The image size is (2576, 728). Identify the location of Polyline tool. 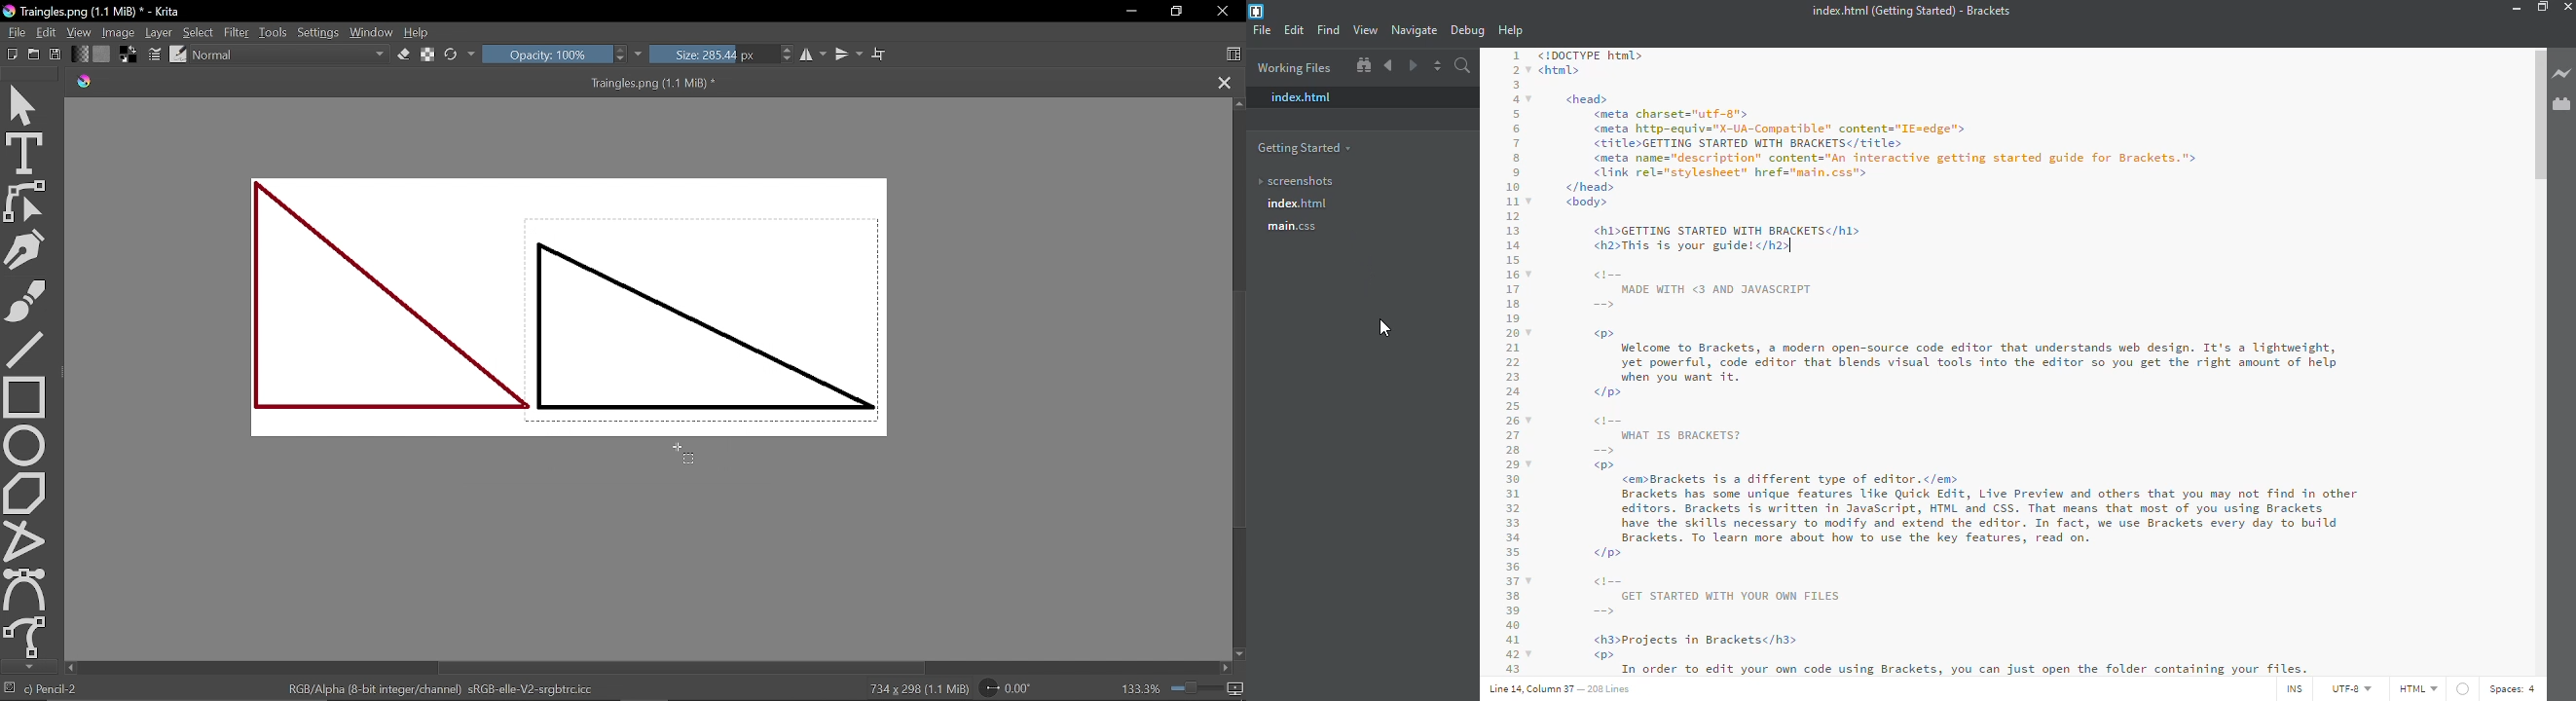
(24, 540).